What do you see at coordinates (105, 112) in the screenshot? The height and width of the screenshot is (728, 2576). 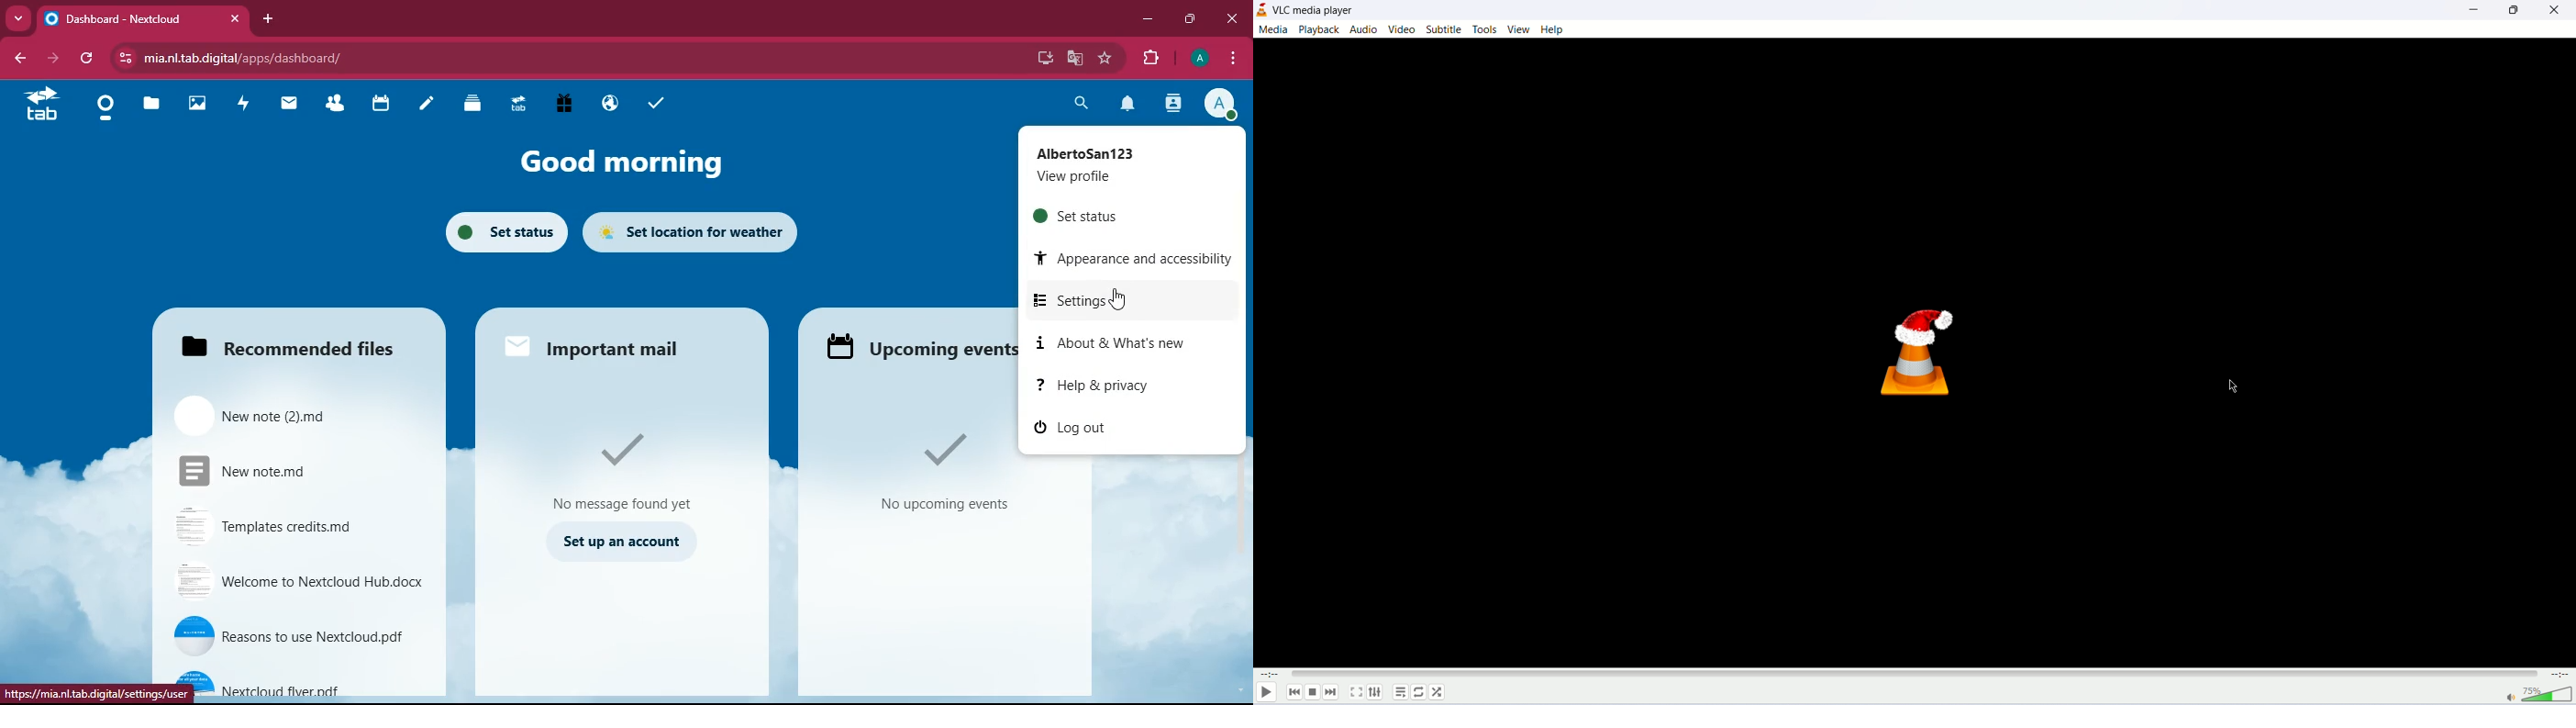 I see `home` at bounding box center [105, 112].